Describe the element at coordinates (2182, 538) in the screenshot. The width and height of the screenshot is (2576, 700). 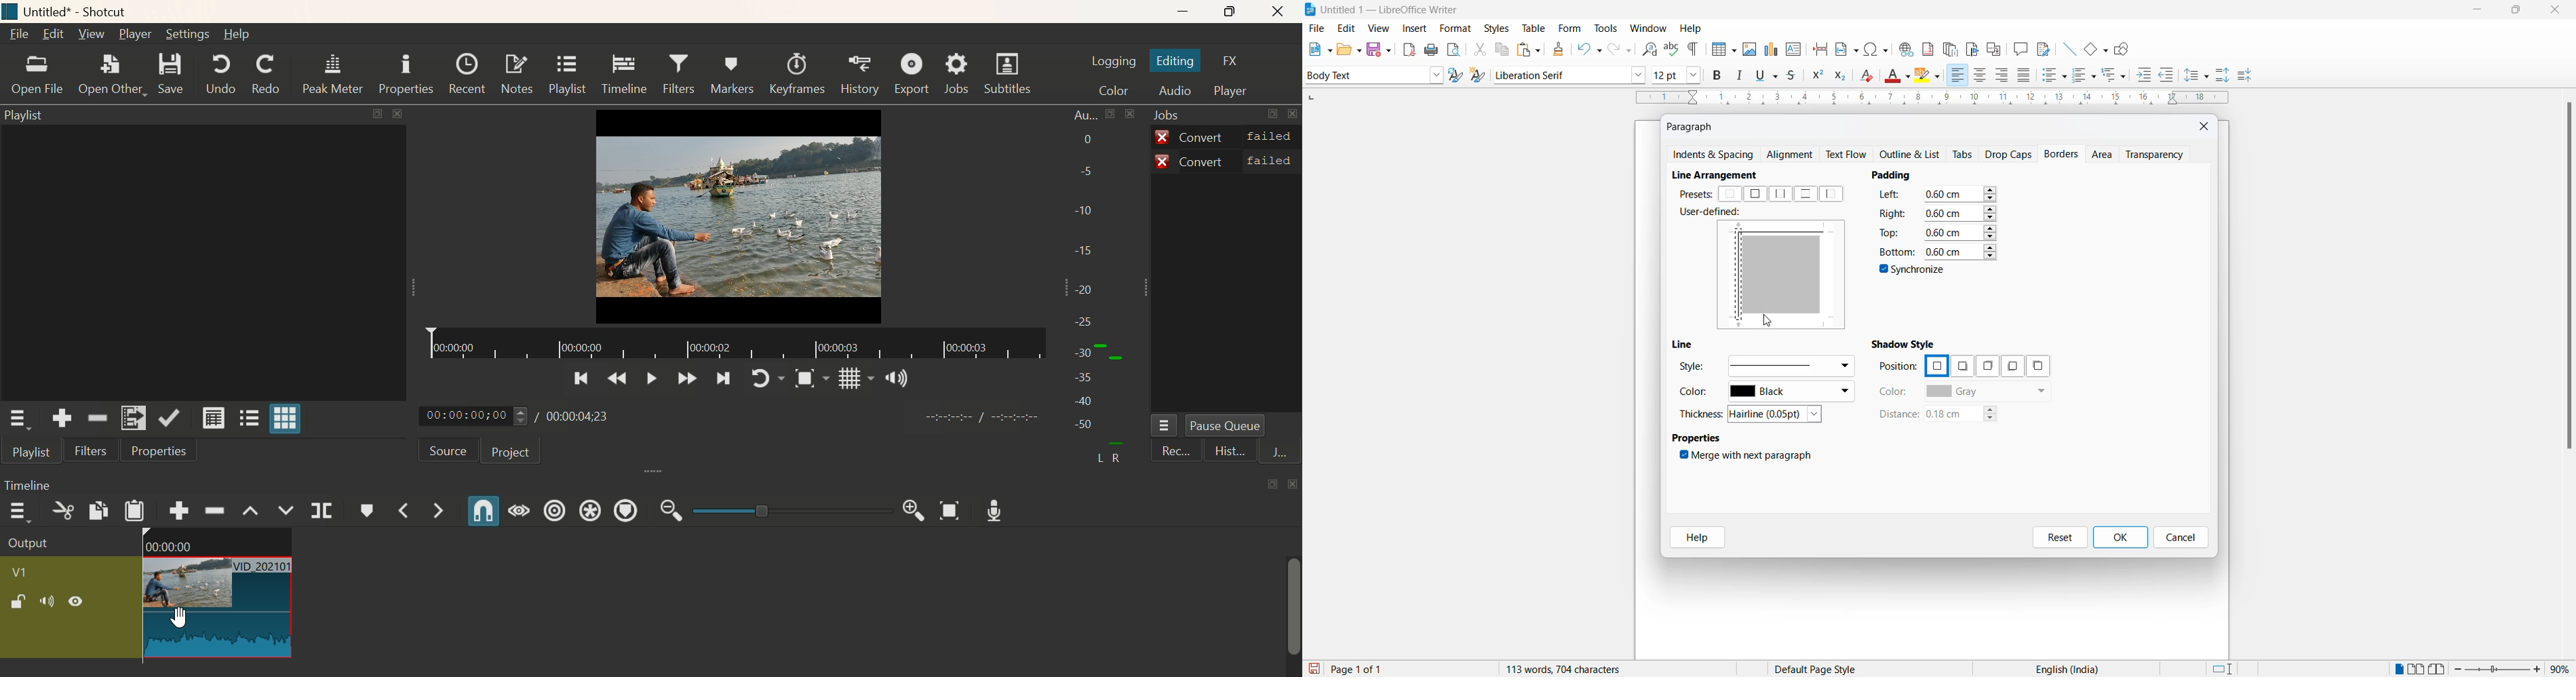
I see `cancel` at that location.